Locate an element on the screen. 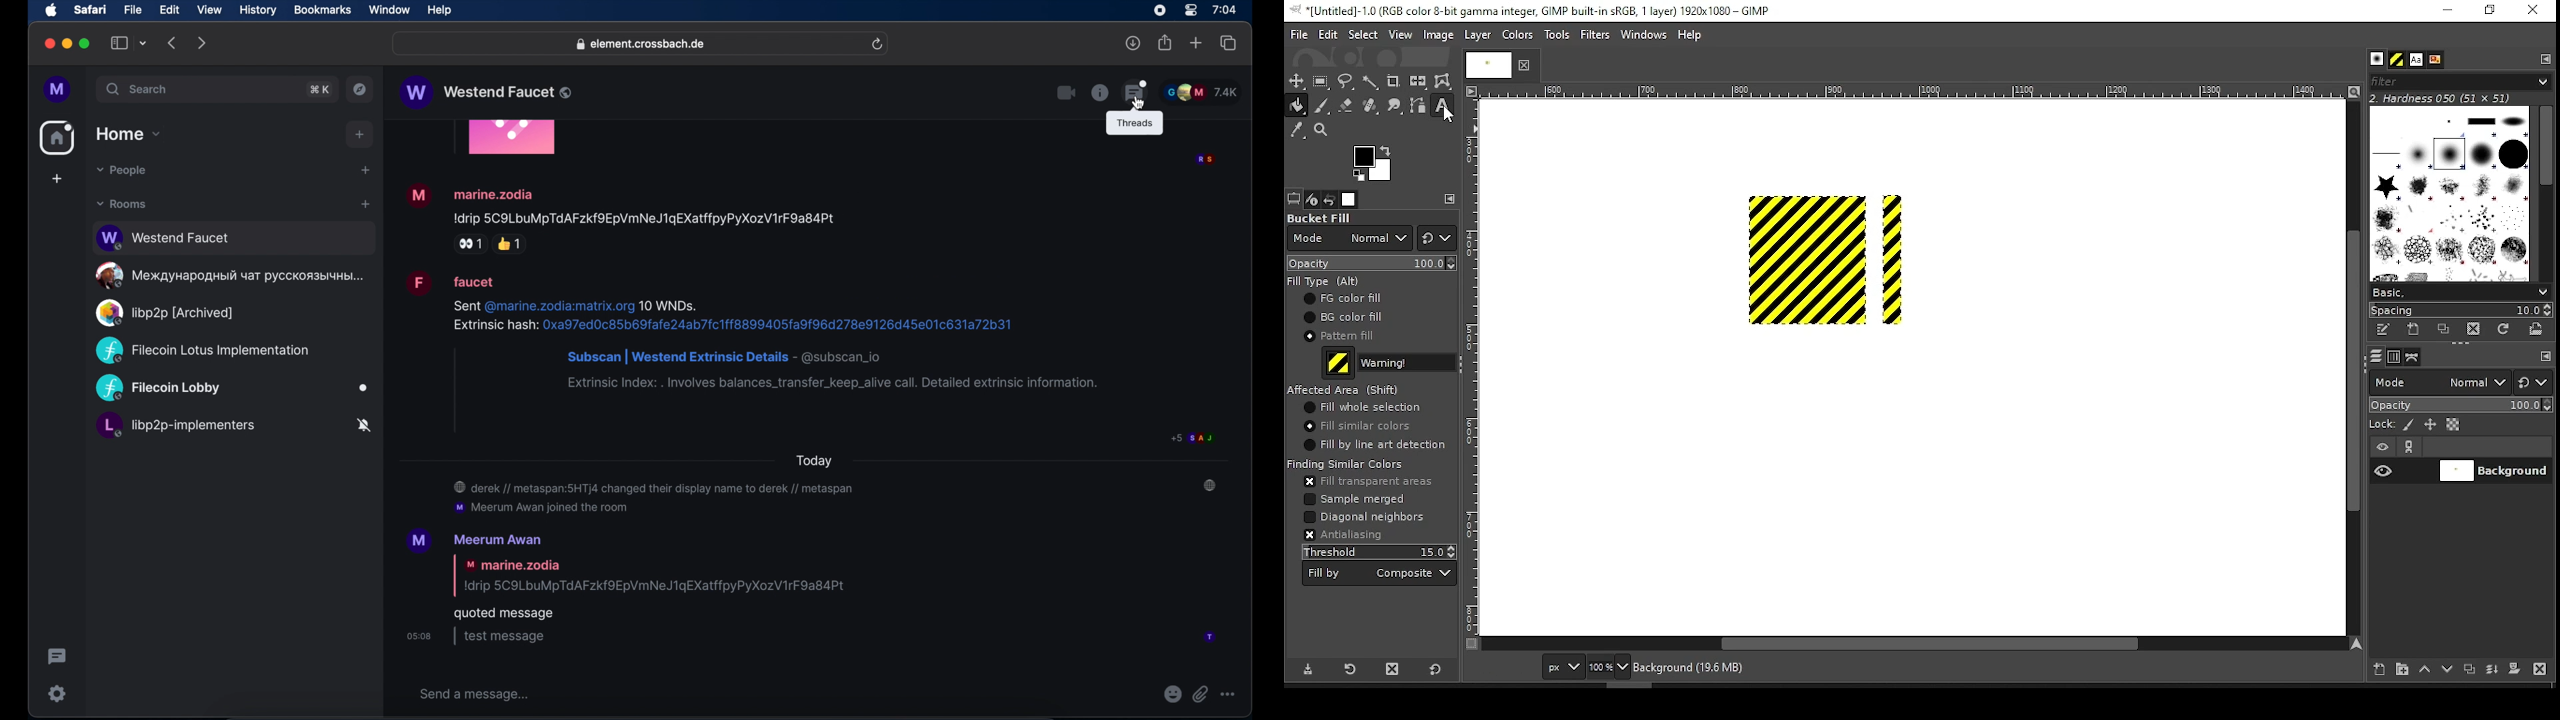 The image size is (2576, 728). bookmarks is located at coordinates (321, 10).